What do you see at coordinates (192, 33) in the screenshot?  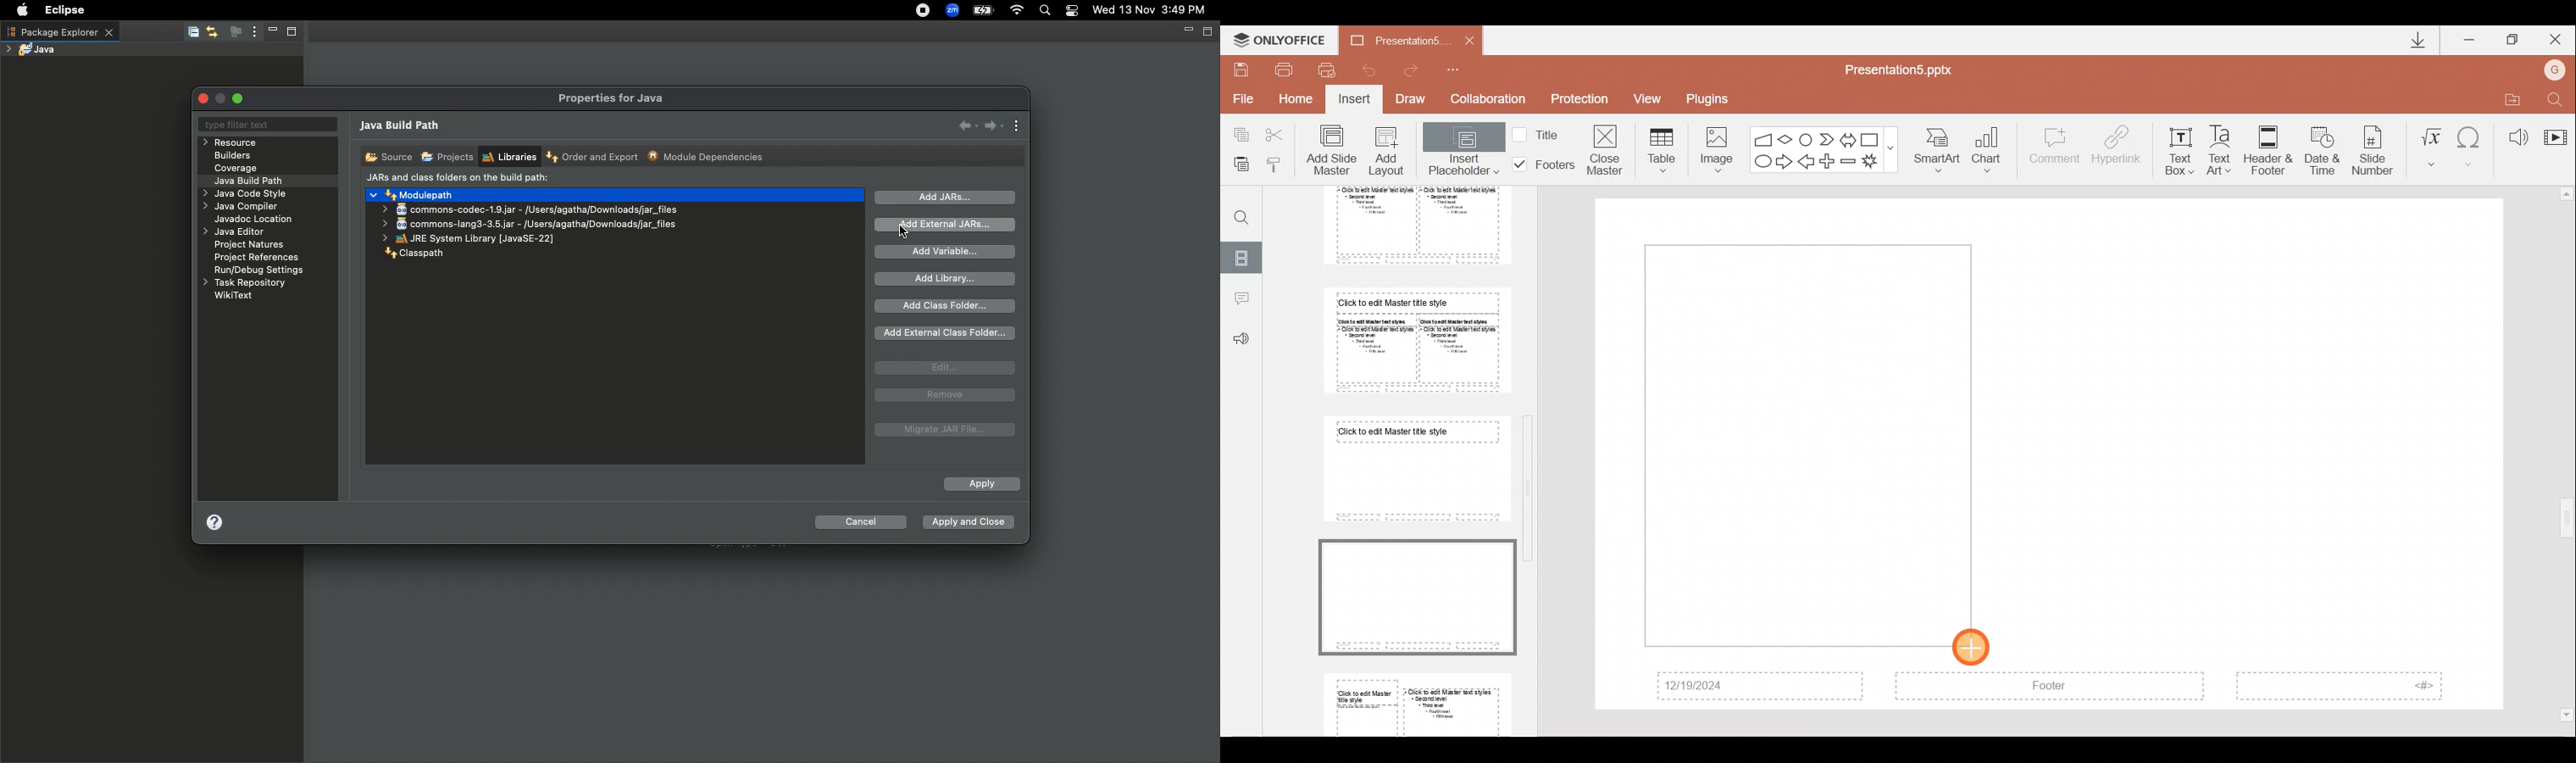 I see `Collapse all` at bounding box center [192, 33].